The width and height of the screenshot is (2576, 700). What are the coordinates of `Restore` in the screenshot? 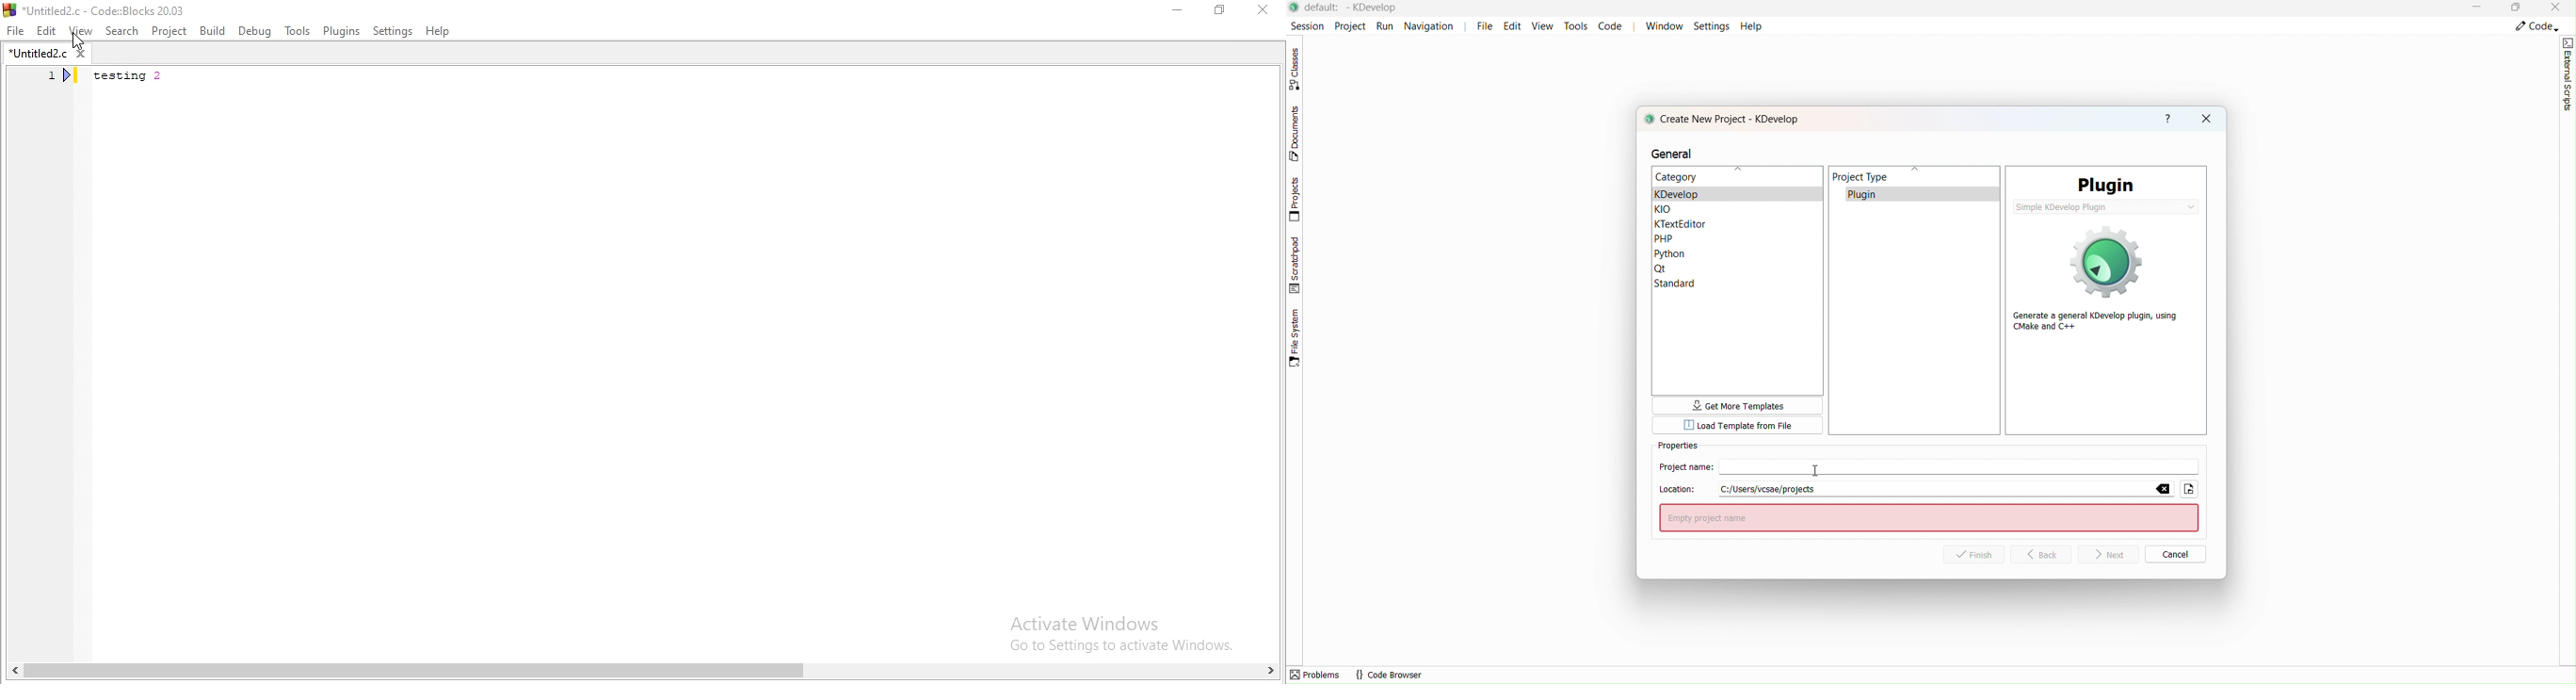 It's located at (1221, 10).